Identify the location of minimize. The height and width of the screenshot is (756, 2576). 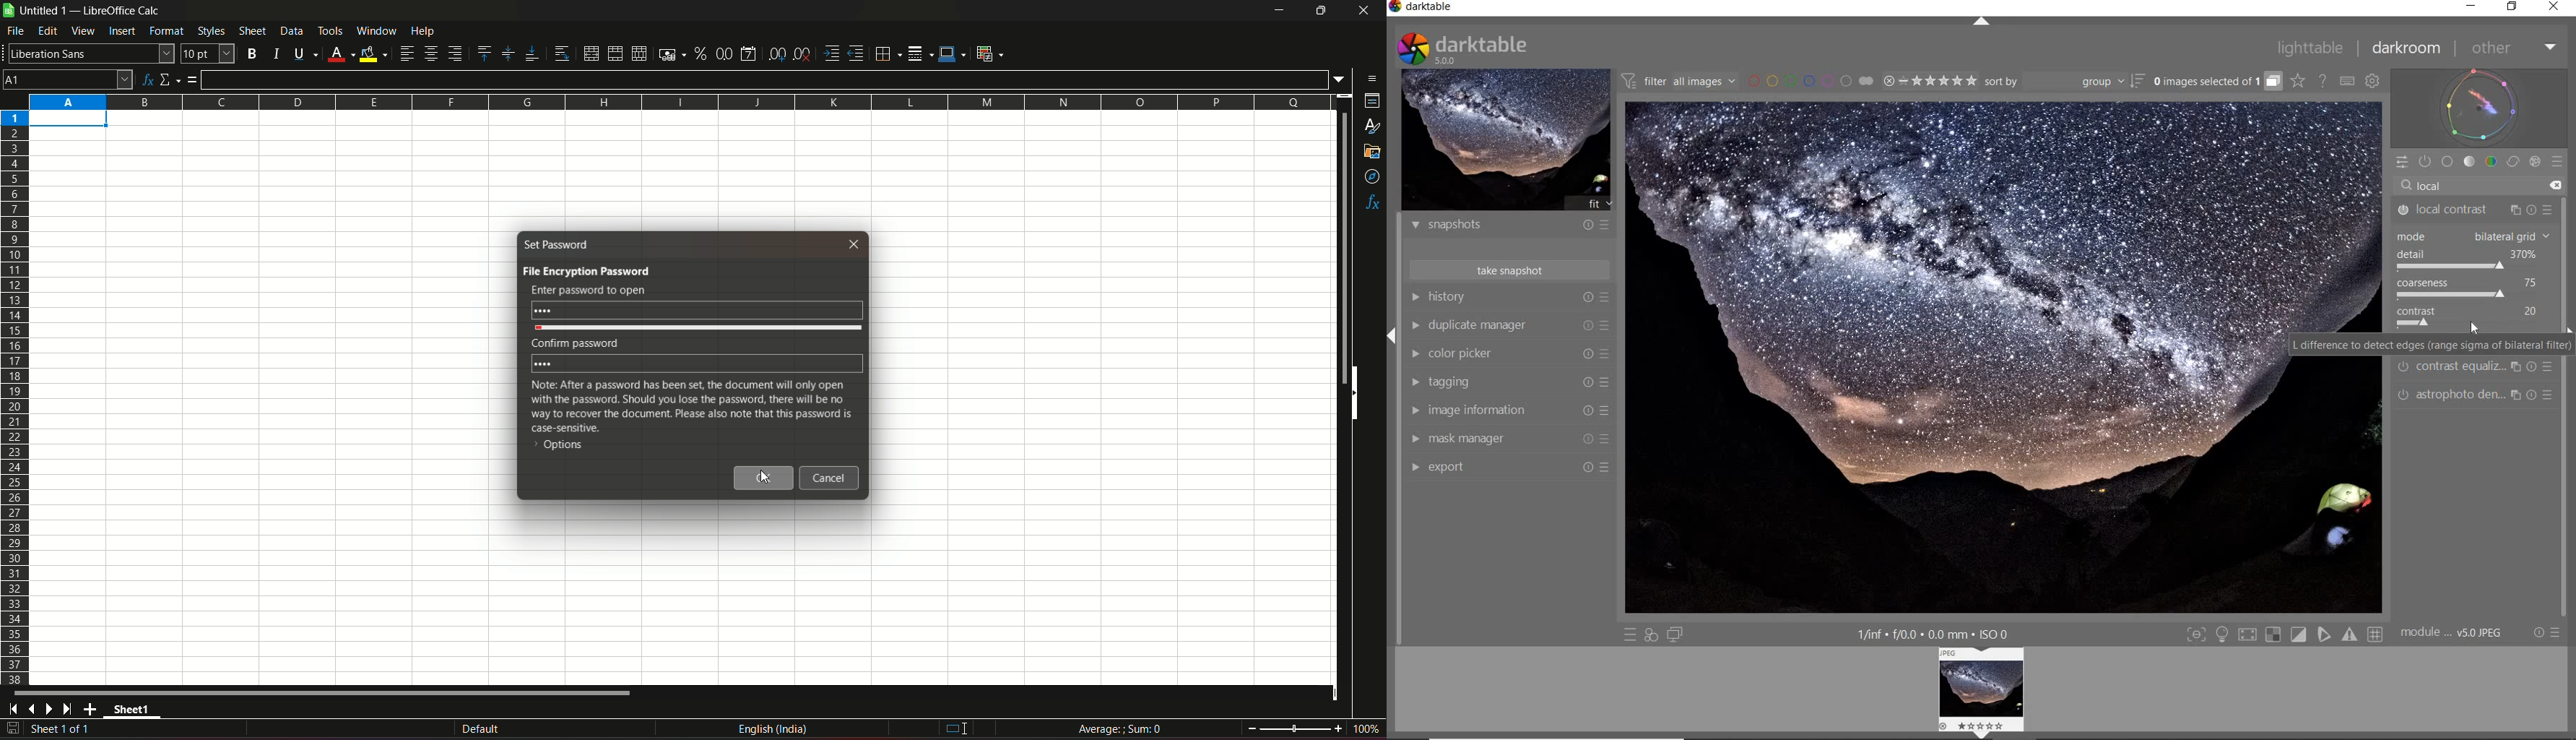
(1278, 11).